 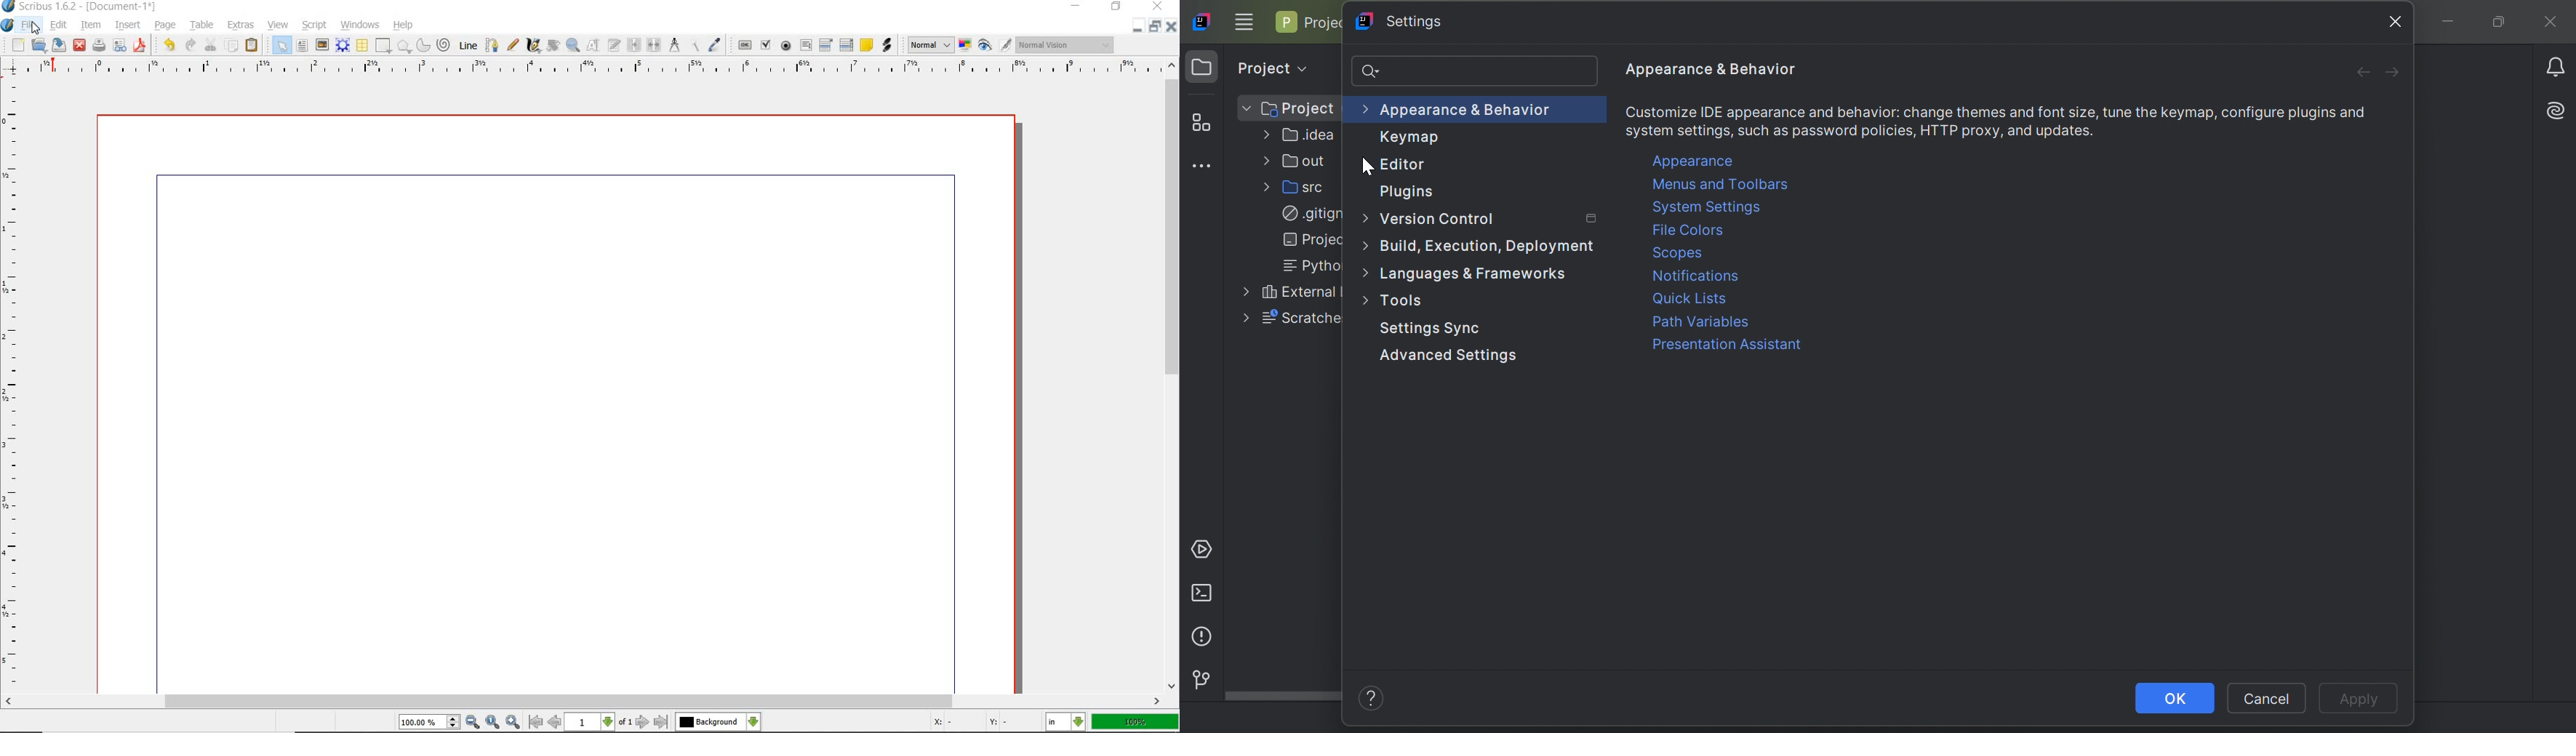 What do you see at coordinates (19, 386) in the screenshot?
I see `ruler` at bounding box center [19, 386].